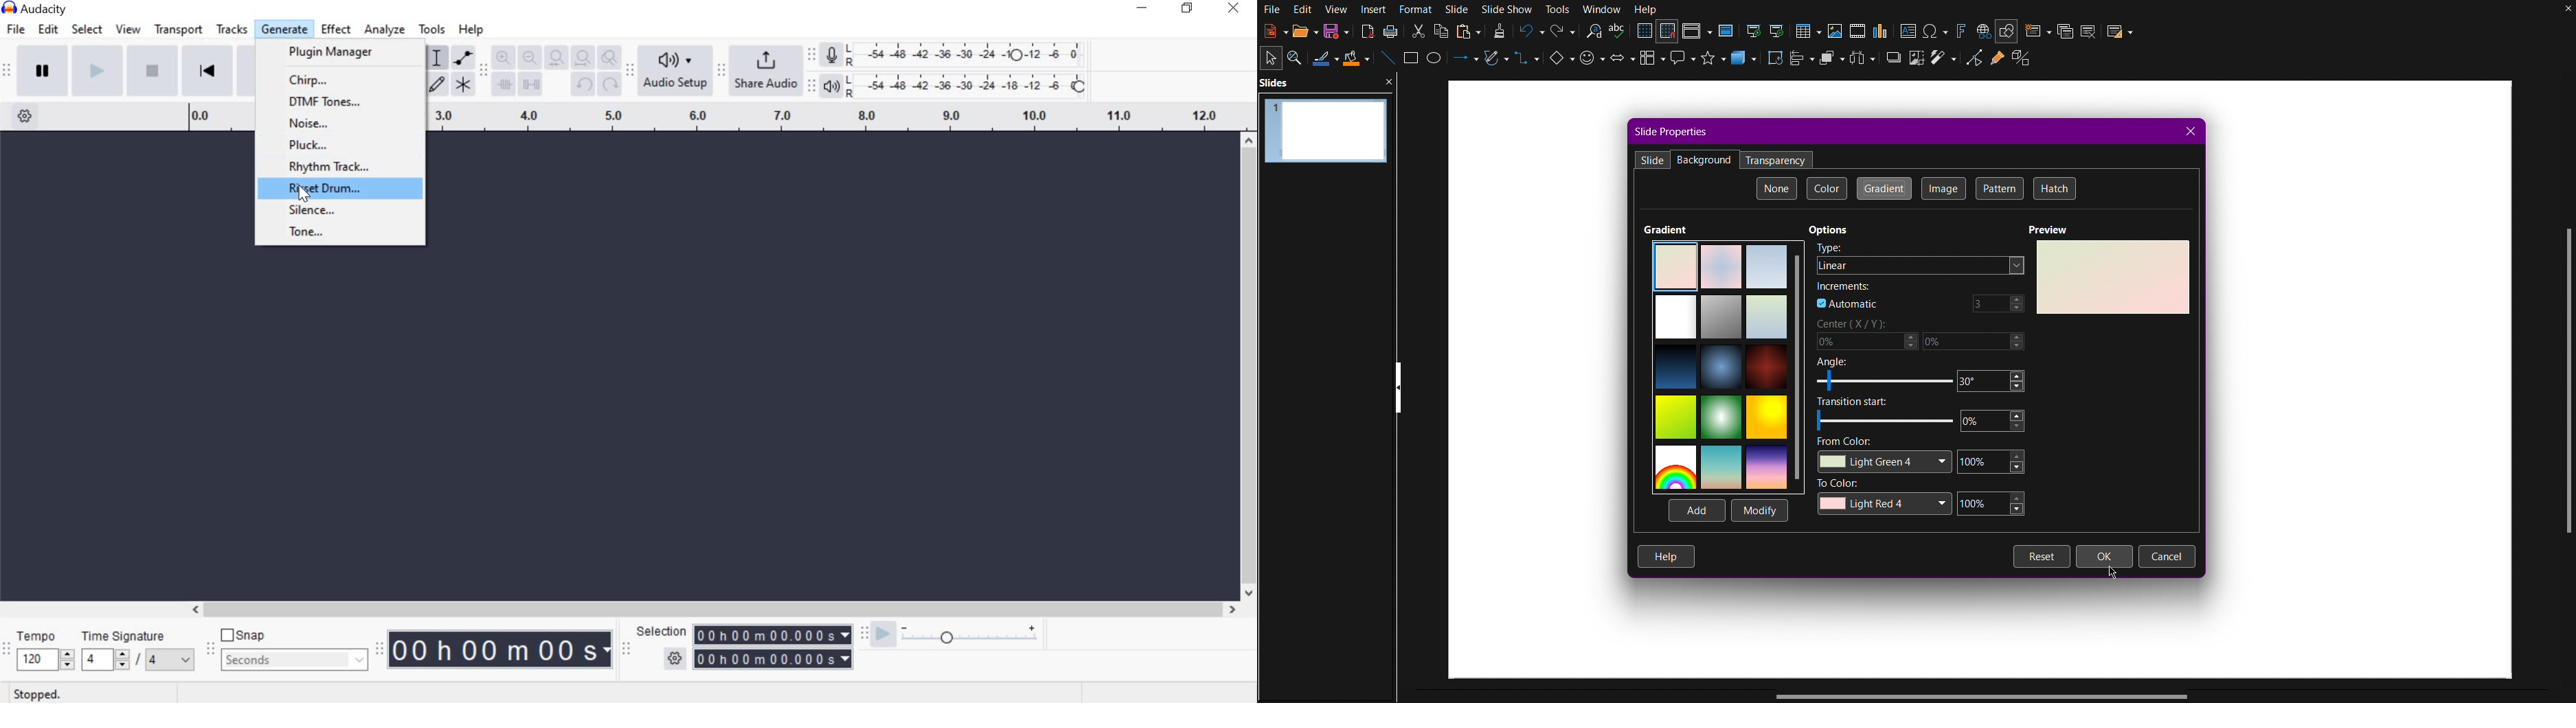 This screenshot has height=728, width=2576. What do you see at coordinates (1300, 32) in the screenshot?
I see `Open` at bounding box center [1300, 32].